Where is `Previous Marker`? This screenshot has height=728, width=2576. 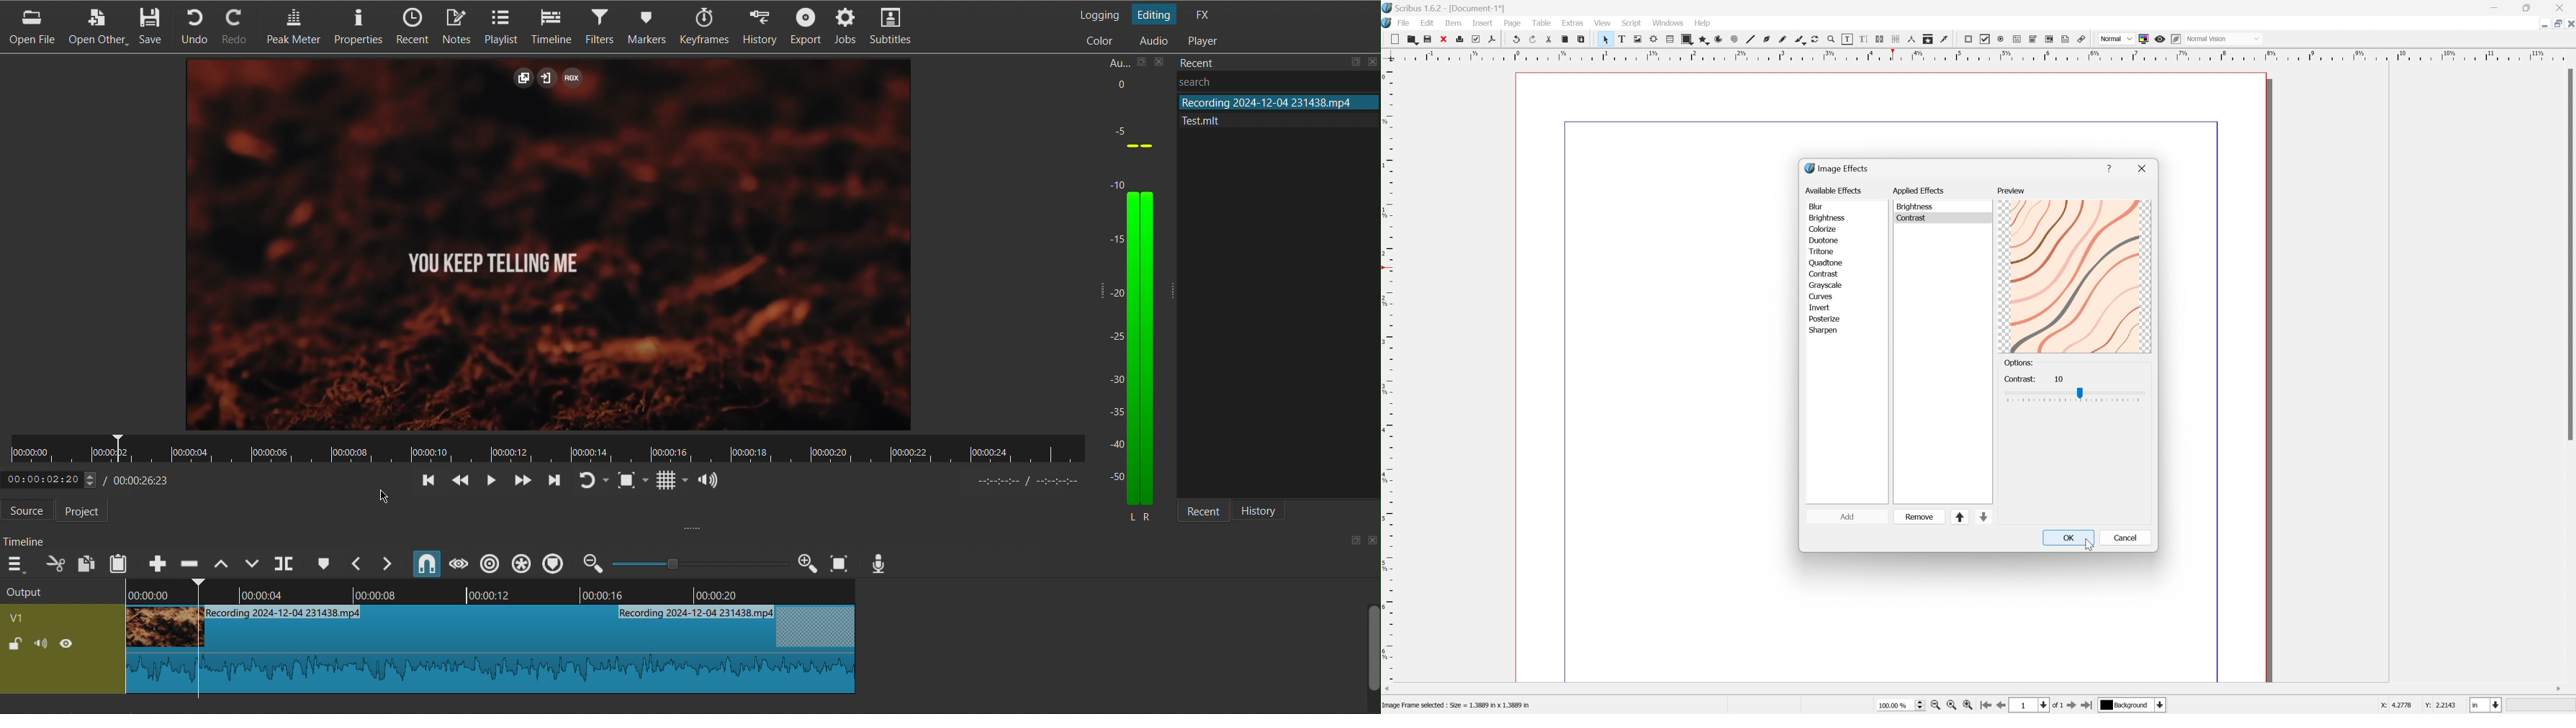
Previous Marker is located at coordinates (357, 563).